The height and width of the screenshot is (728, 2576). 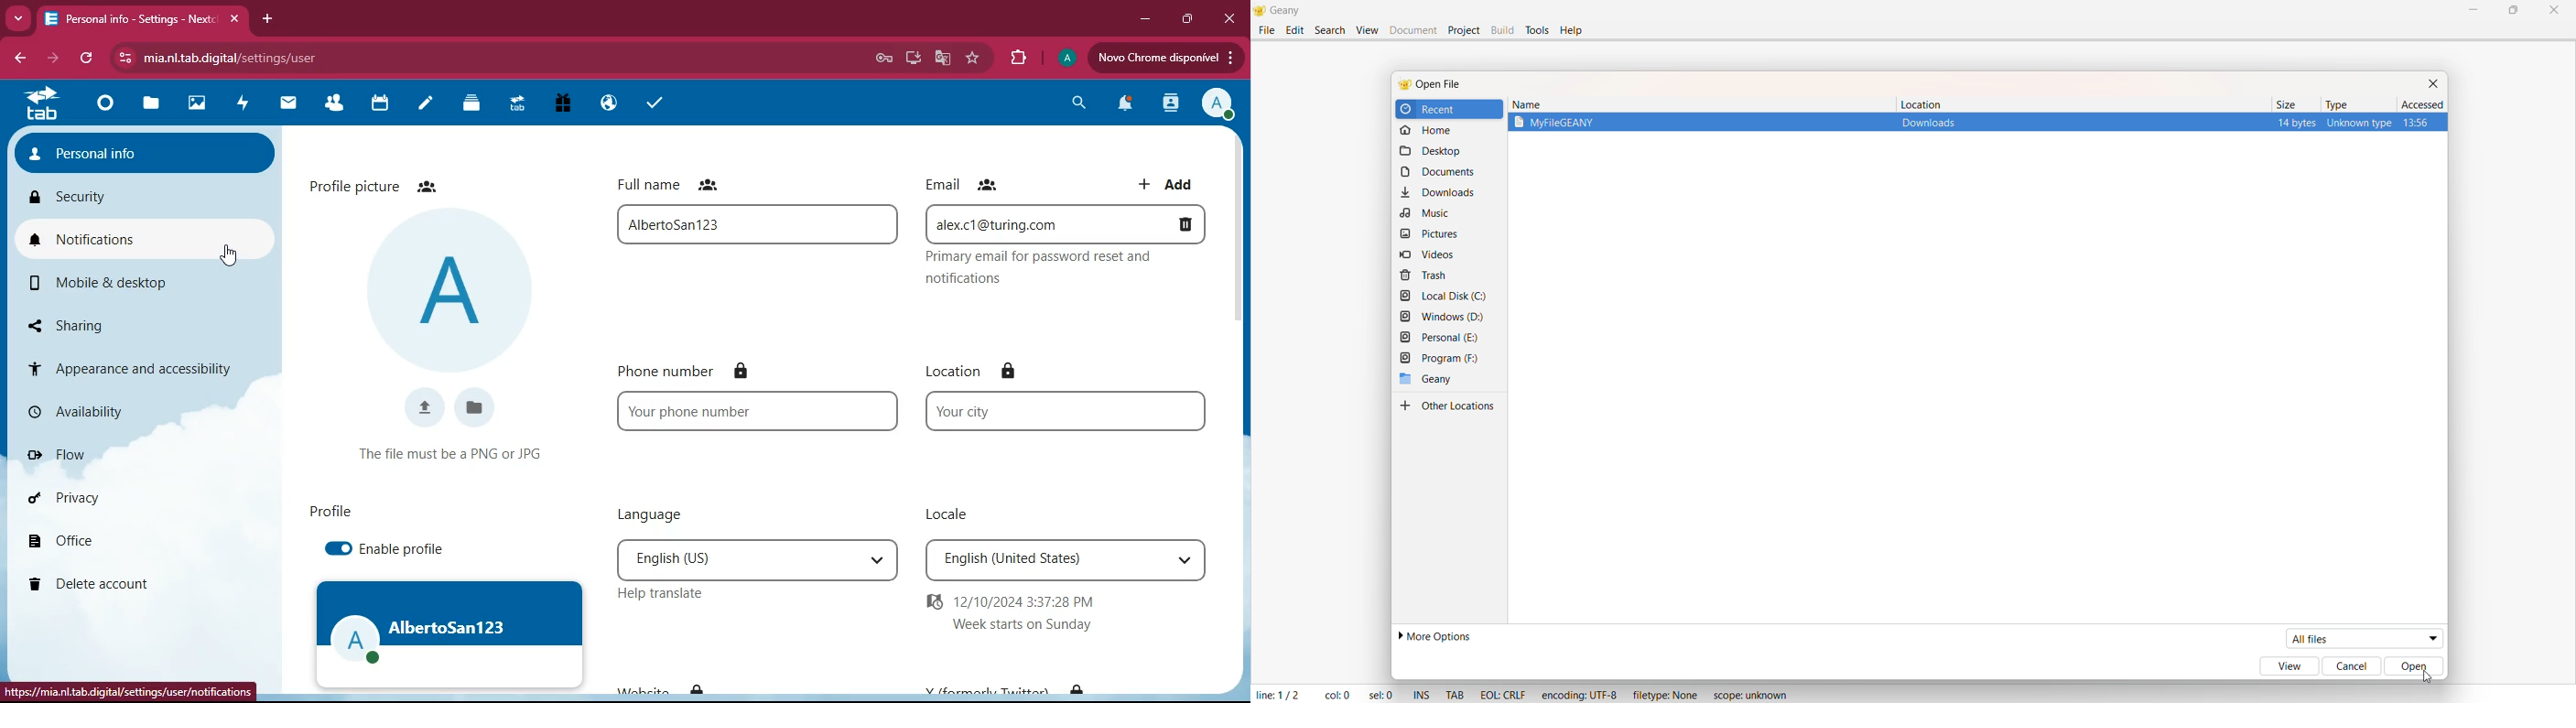 I want to click on help, so click(x=679, y=596).